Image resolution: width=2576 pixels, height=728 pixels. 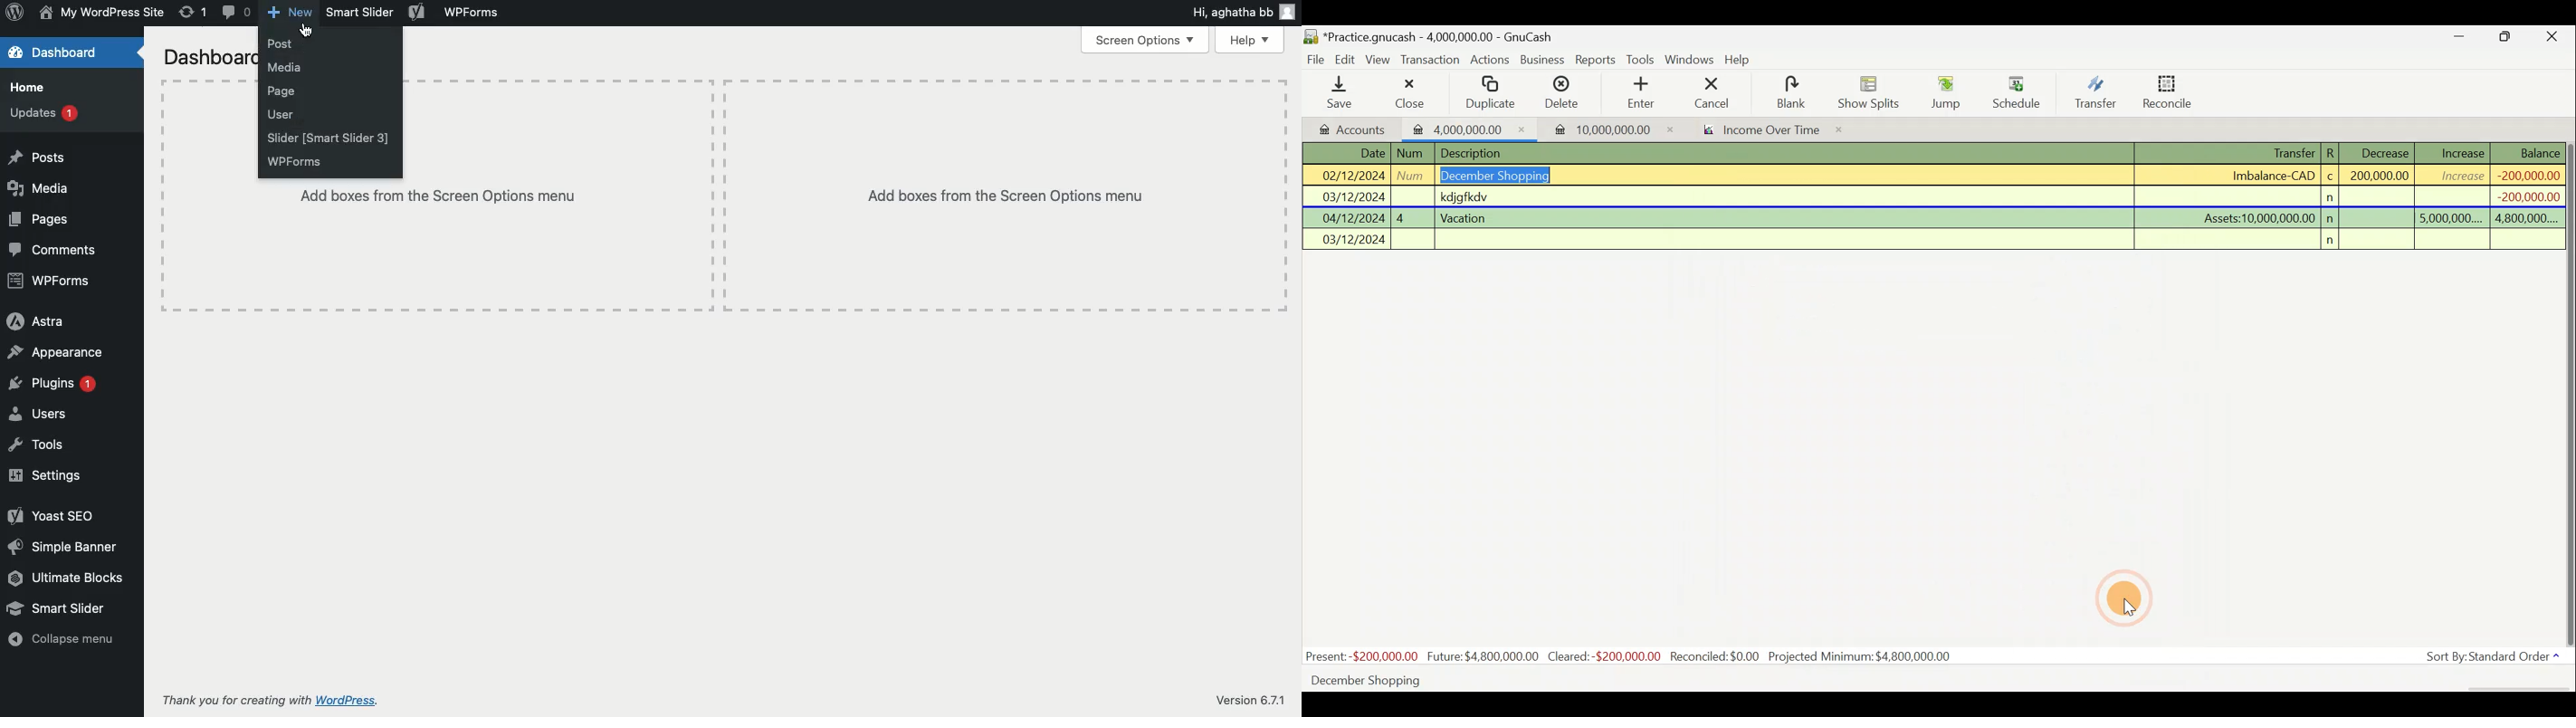 What do you see at coordinates (43, 111) in the screenshot?
I see `Updates` at bounding box center [43, 111].